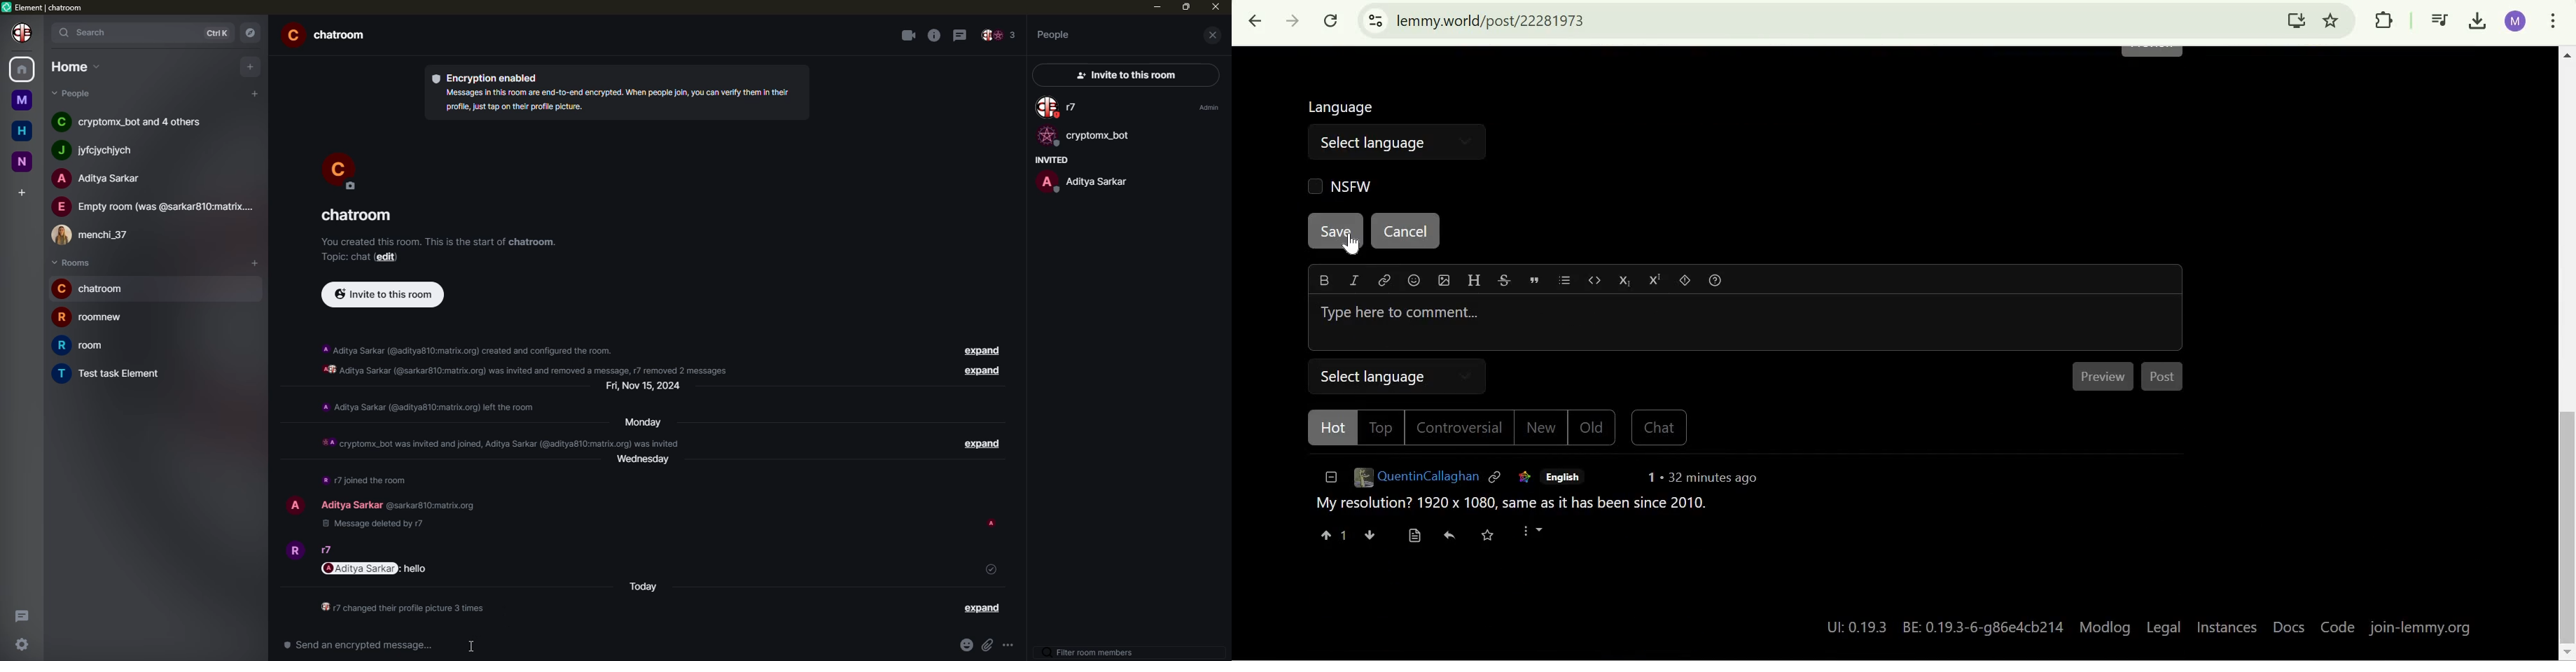  What do you see at coordinates (101, 150) in the screenshot?
I see `people` at bounding box center [101, 150].